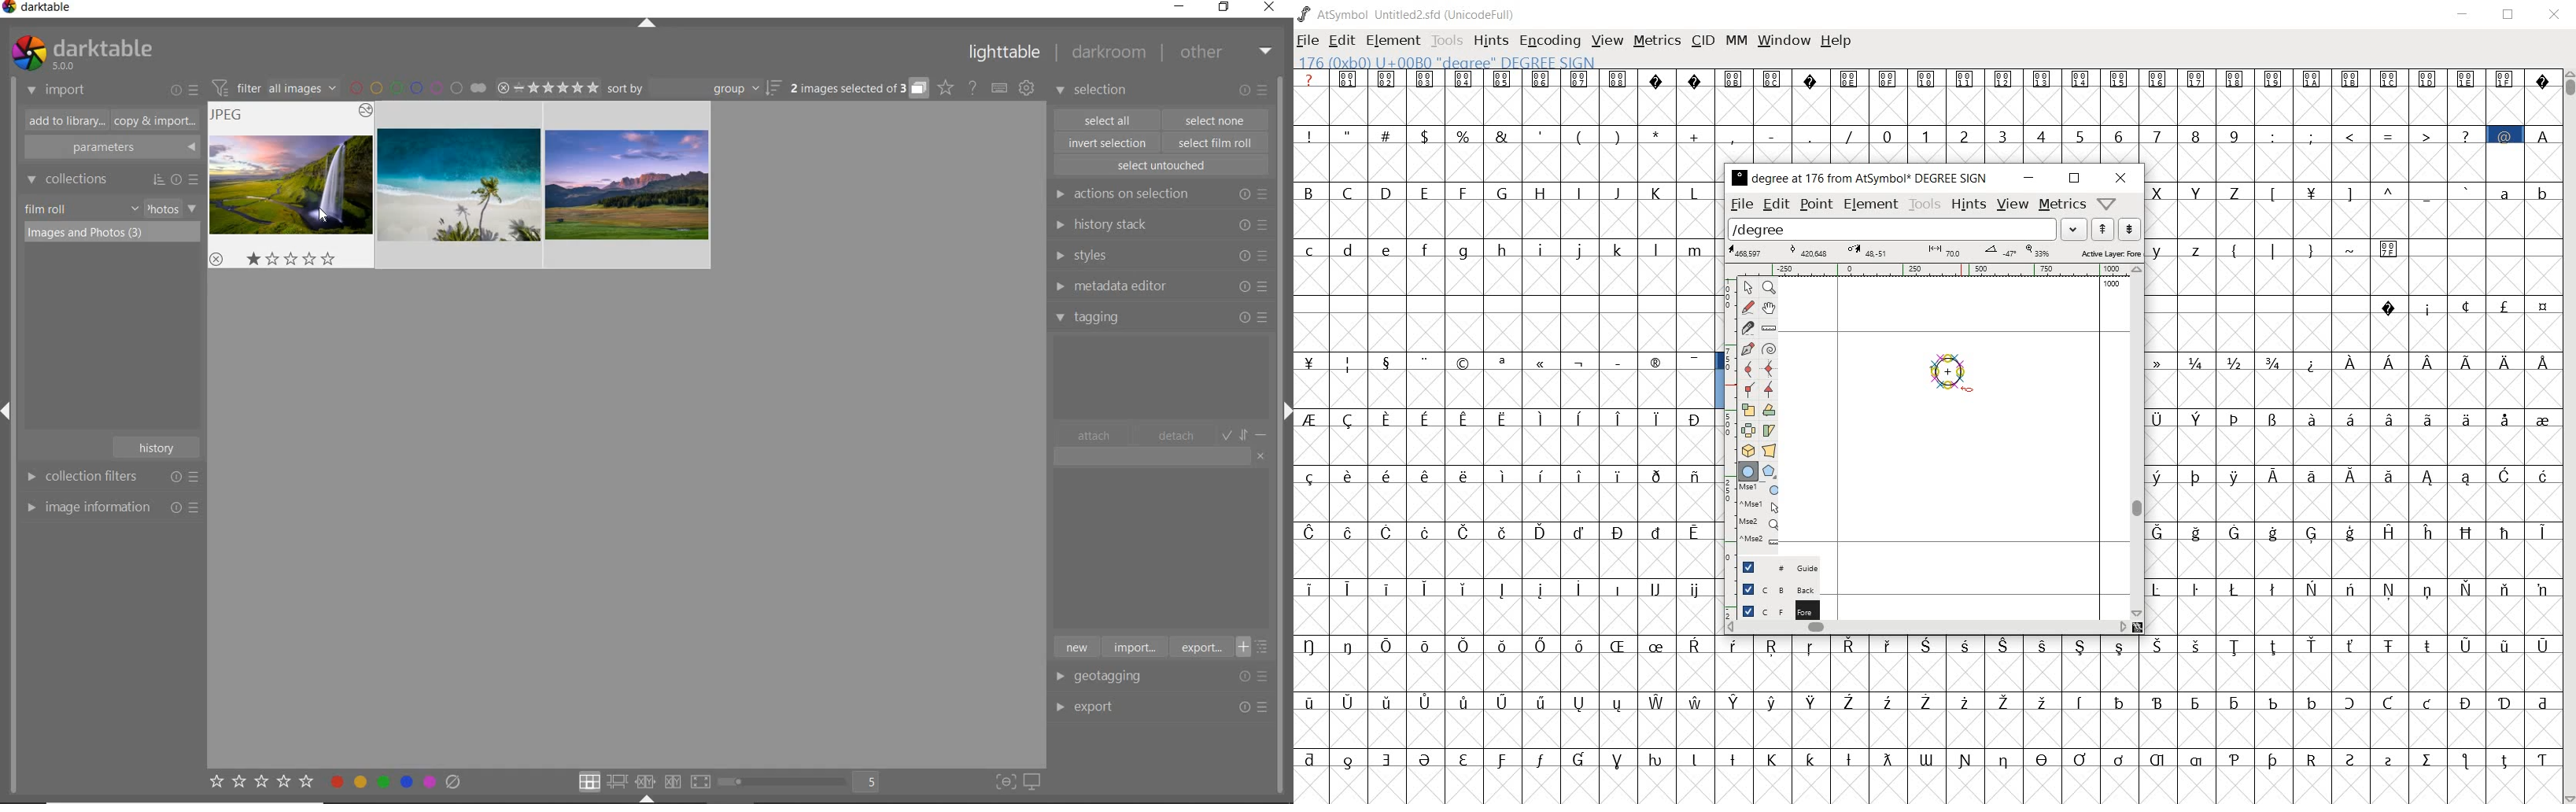 The image size is (2576, 812). Describe the element at coordinates (1504, 280) in the screenshot. I see `empty glyph slots` at that location.